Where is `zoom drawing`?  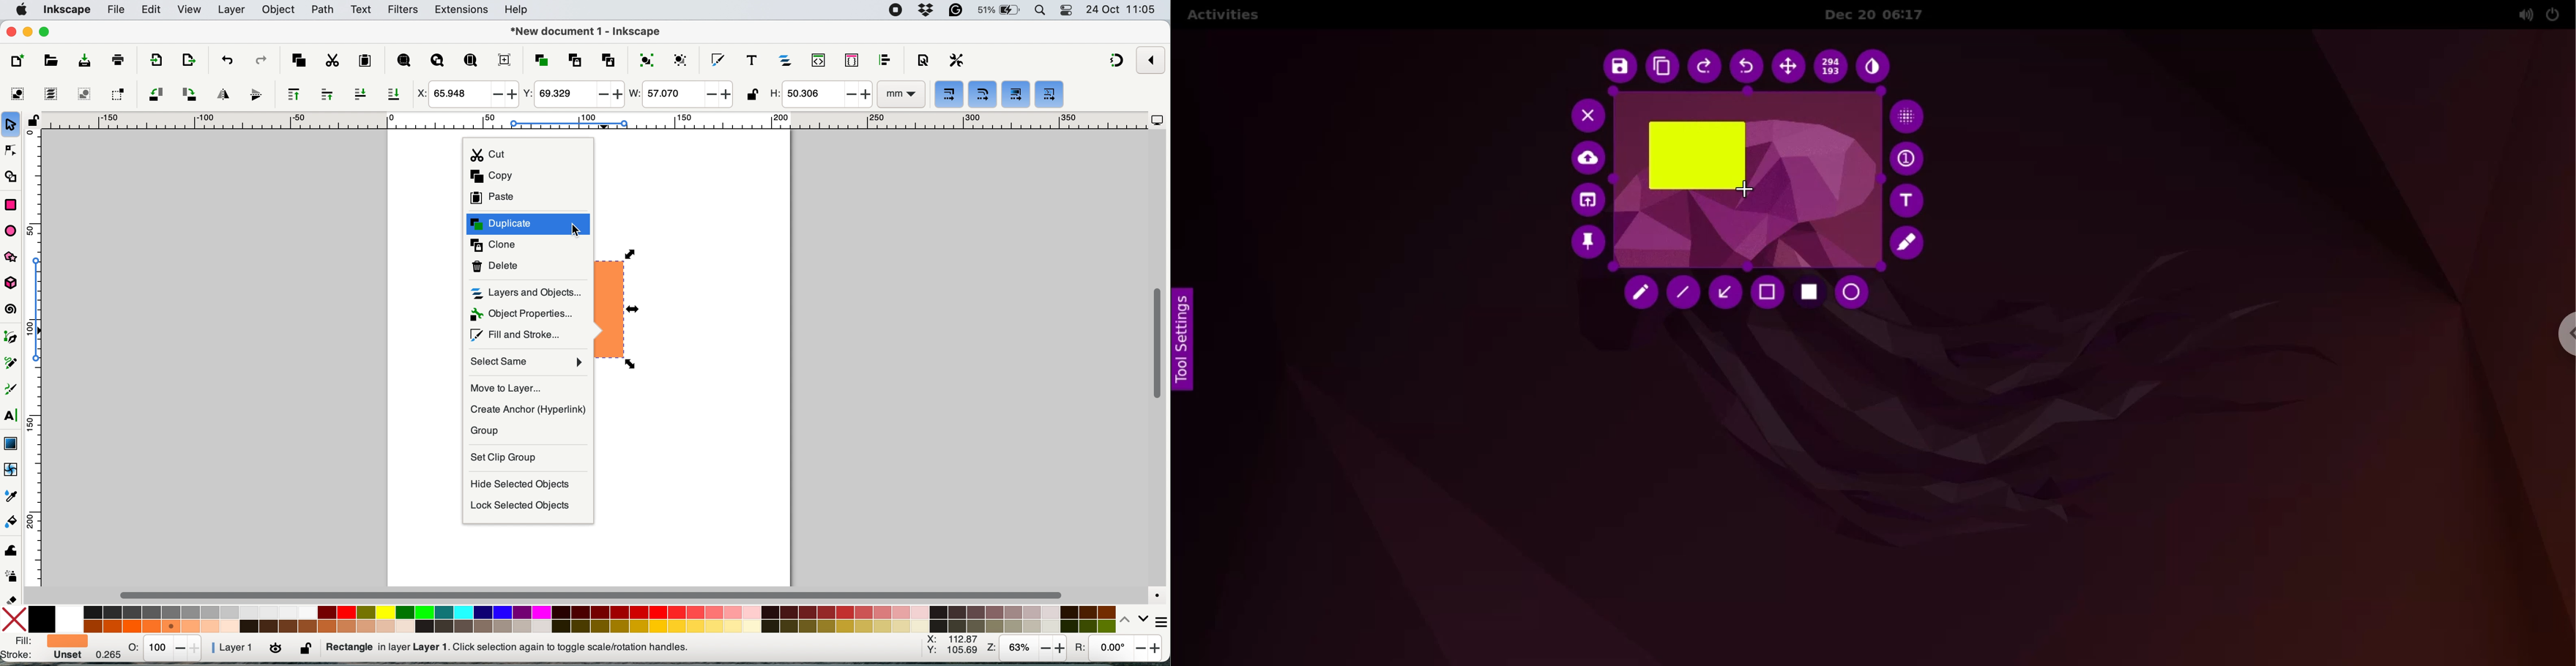 zoom drawing is located at coordinates (438, 62).